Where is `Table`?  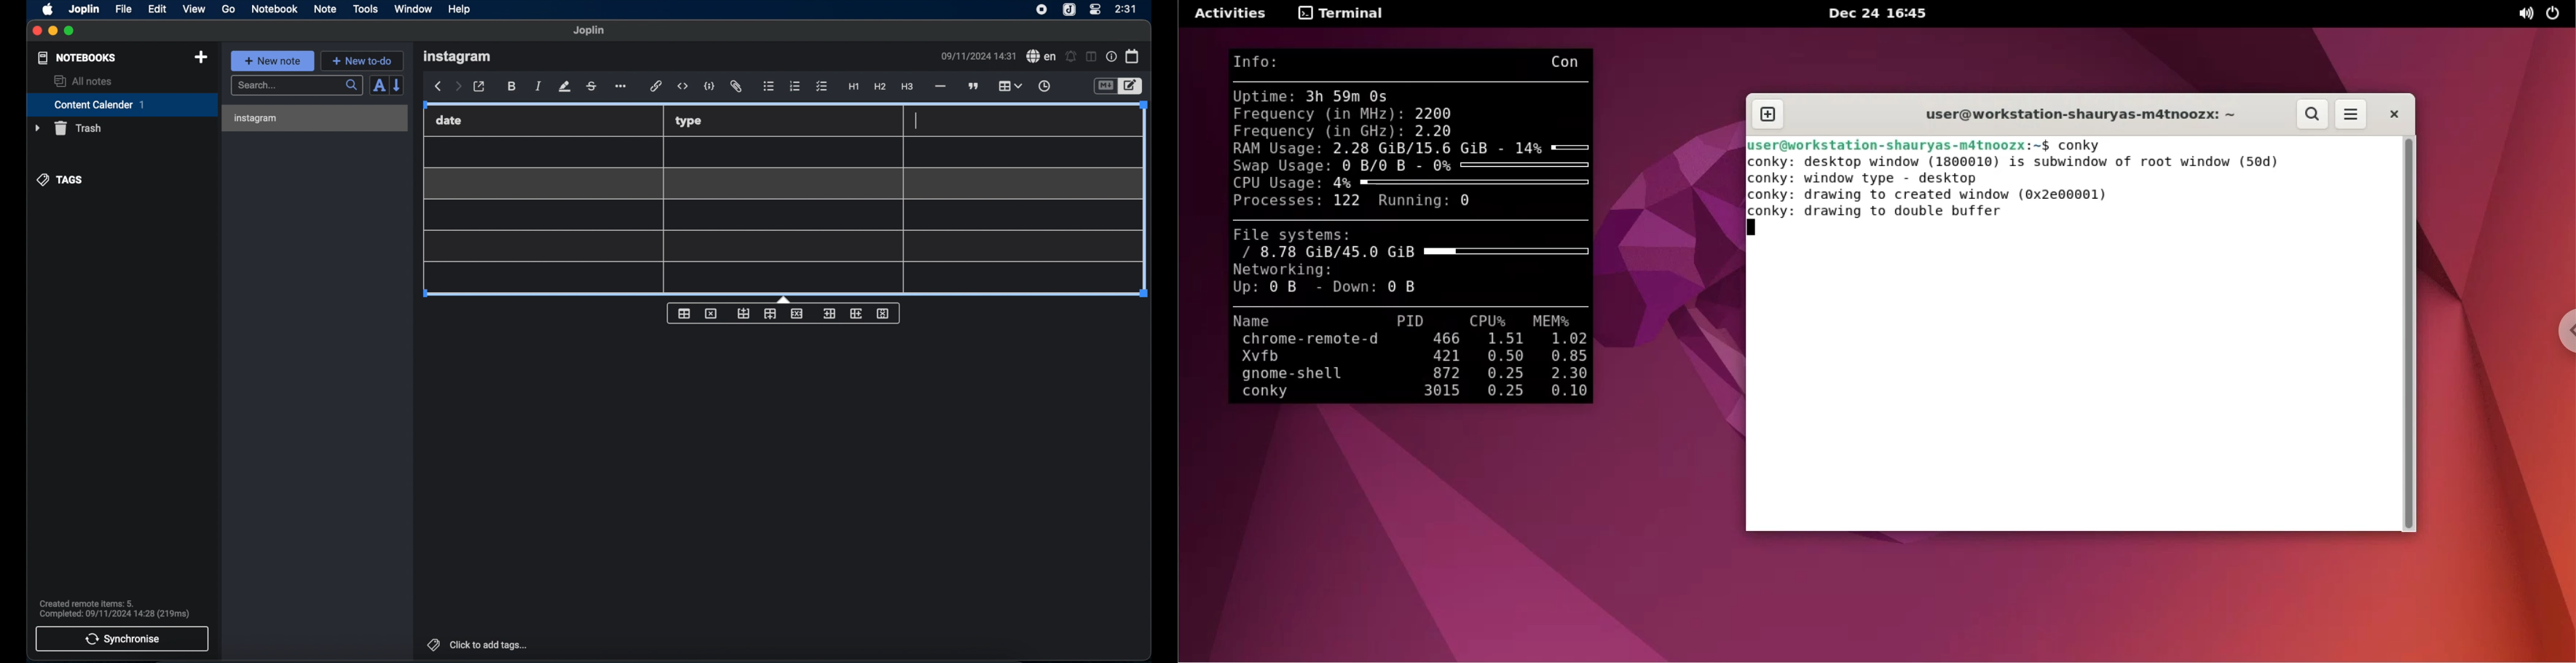
Table is located at coordinates (782, 212).